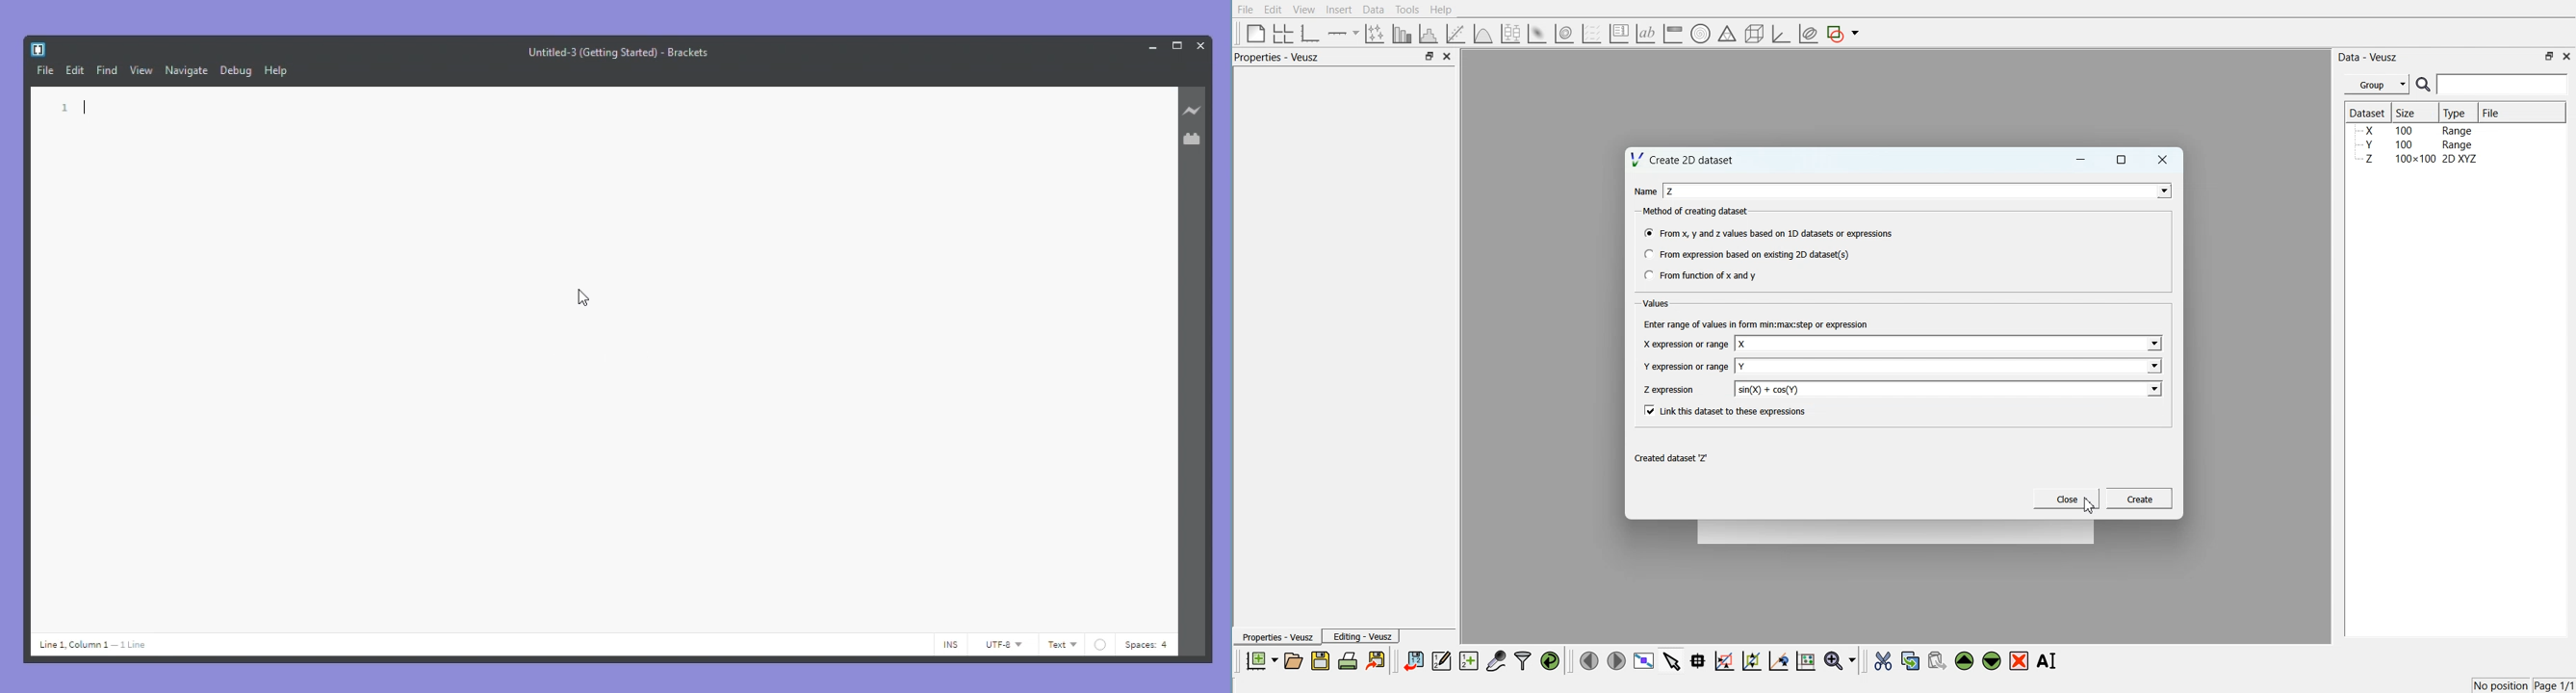 The image size is (2576, 700). I want to click on Untitled-3 getting Started -  Brackets, so click(620, 51).